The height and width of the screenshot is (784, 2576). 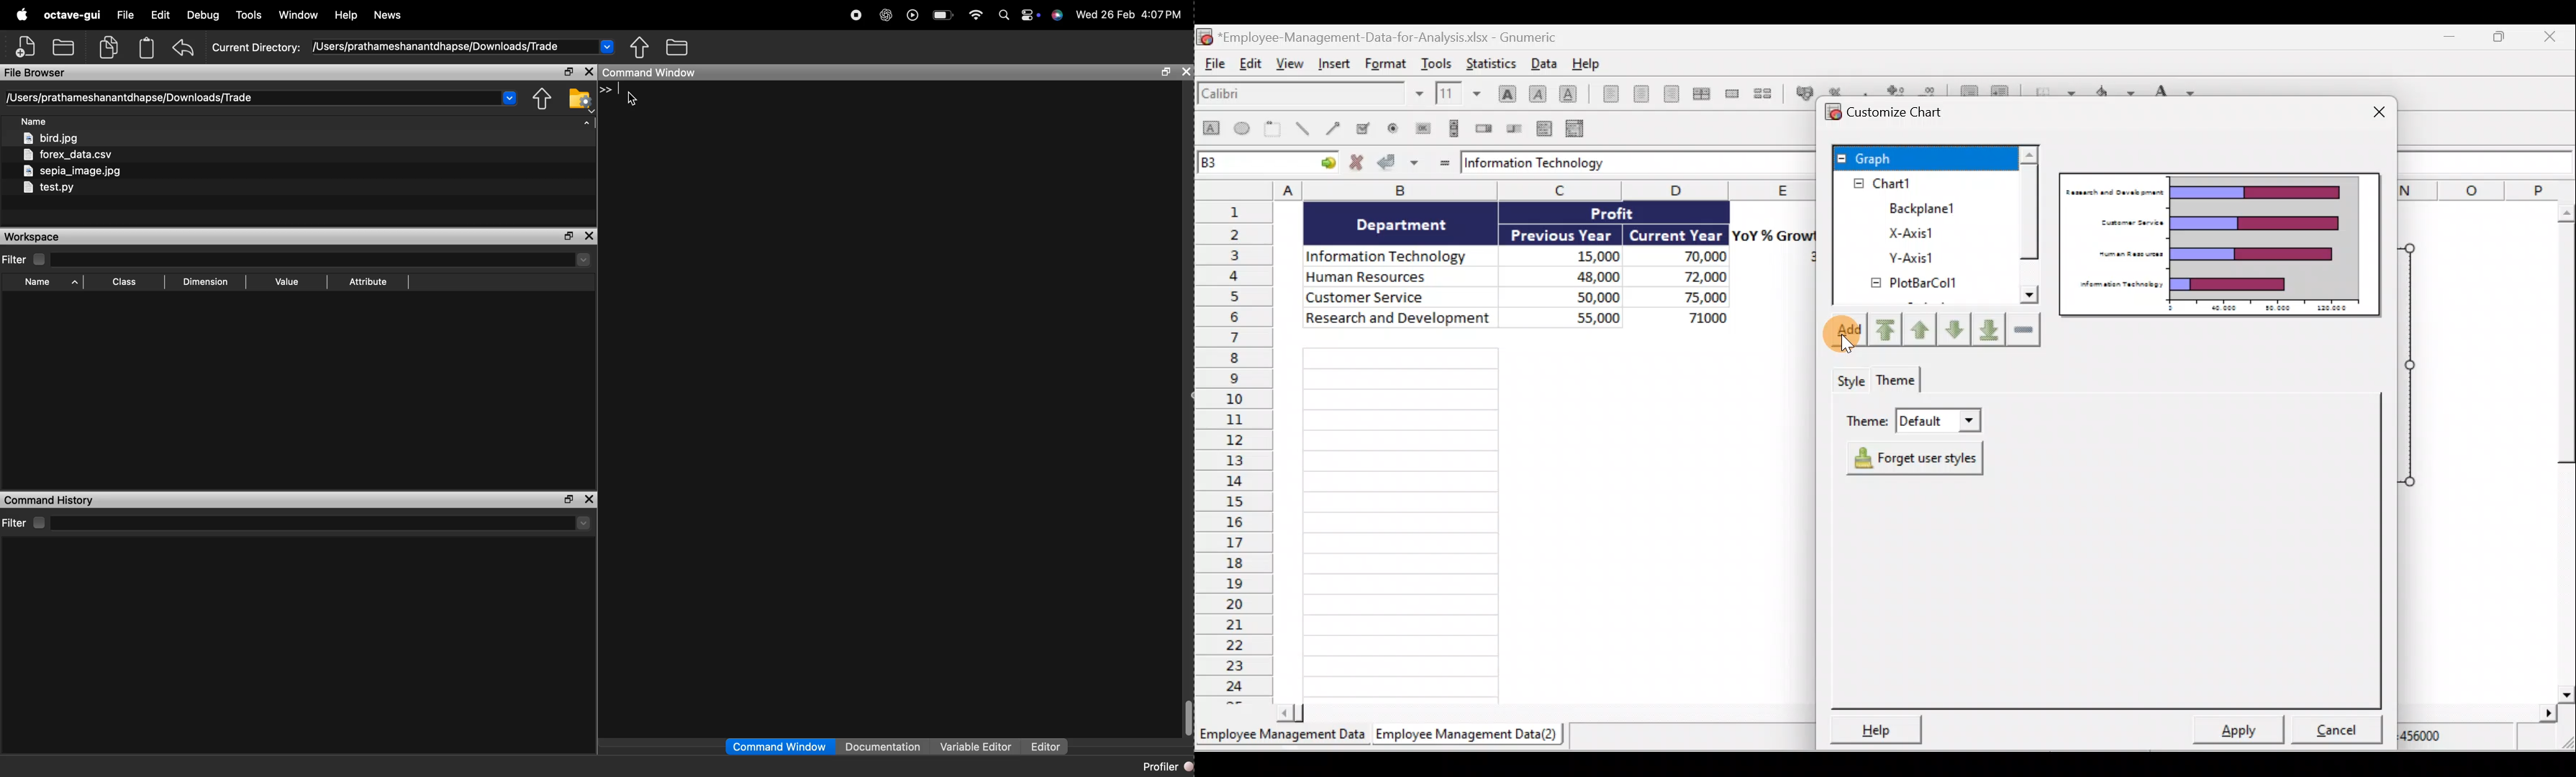 I want to click on Add, so click(x=1844, y=336).